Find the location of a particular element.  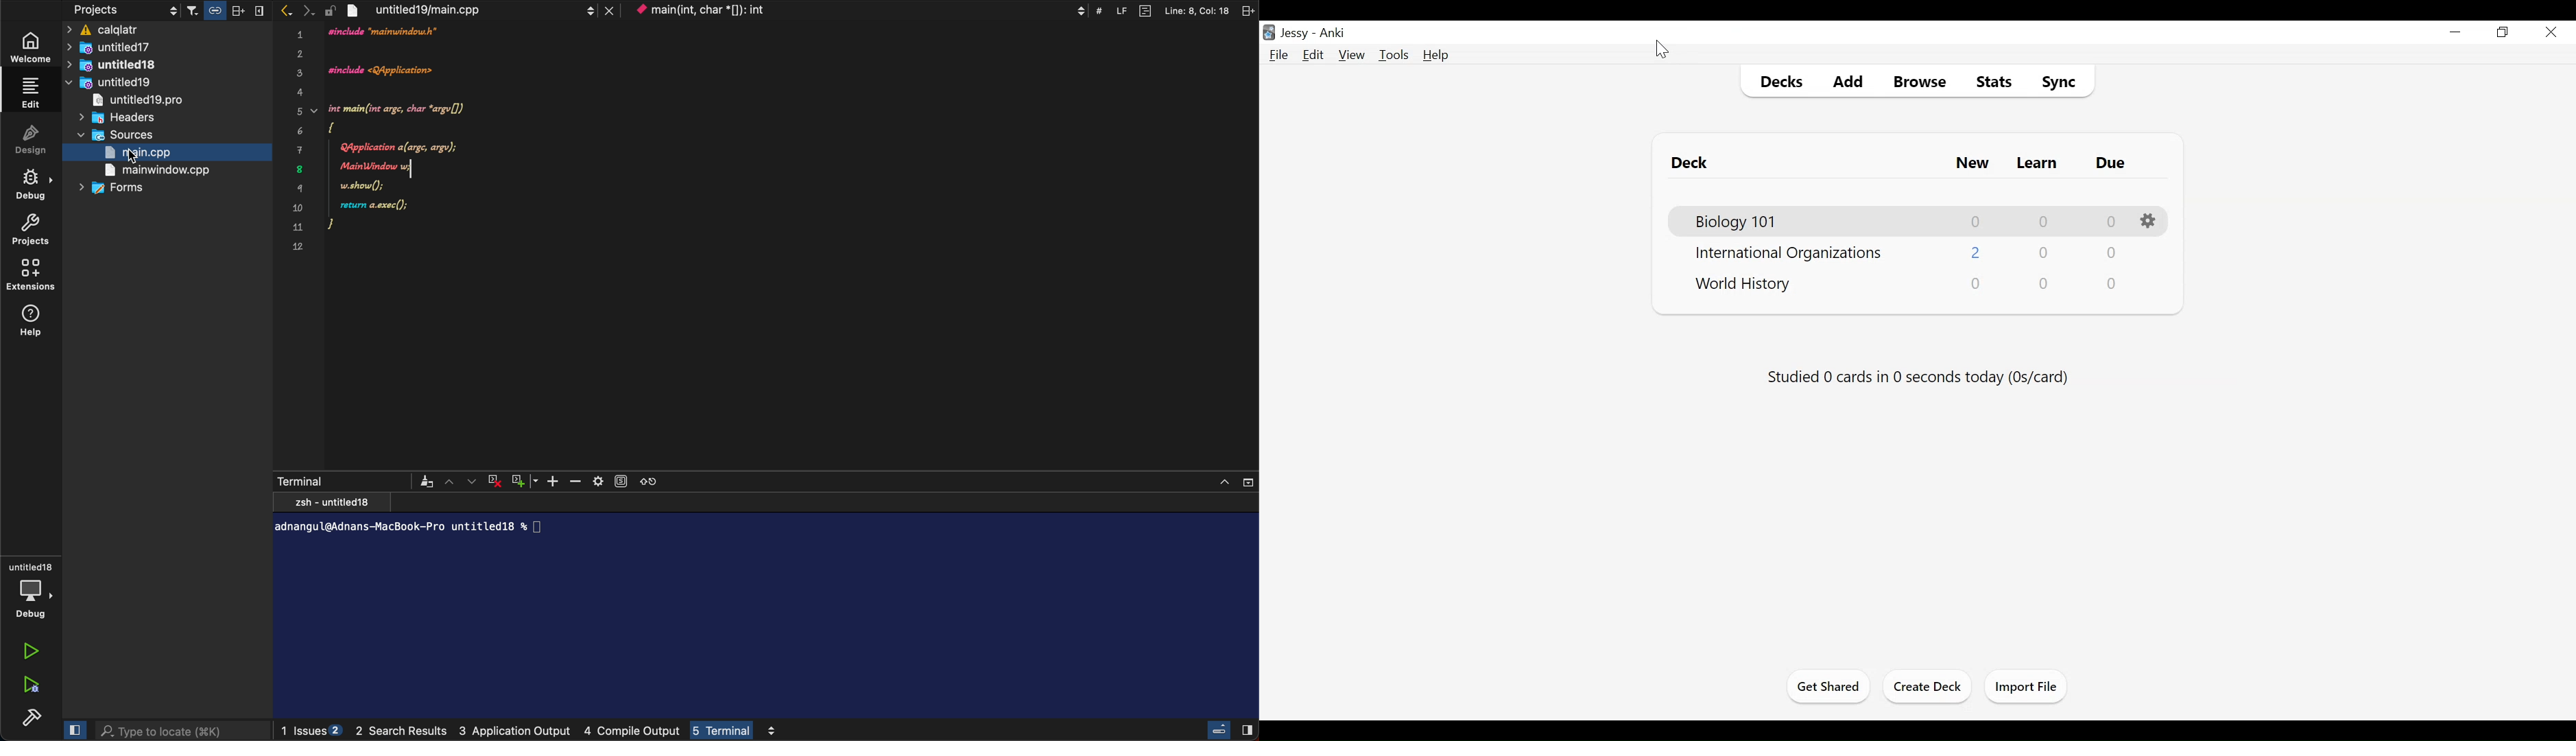

New Card Count is located at coordinates (1975, 223).